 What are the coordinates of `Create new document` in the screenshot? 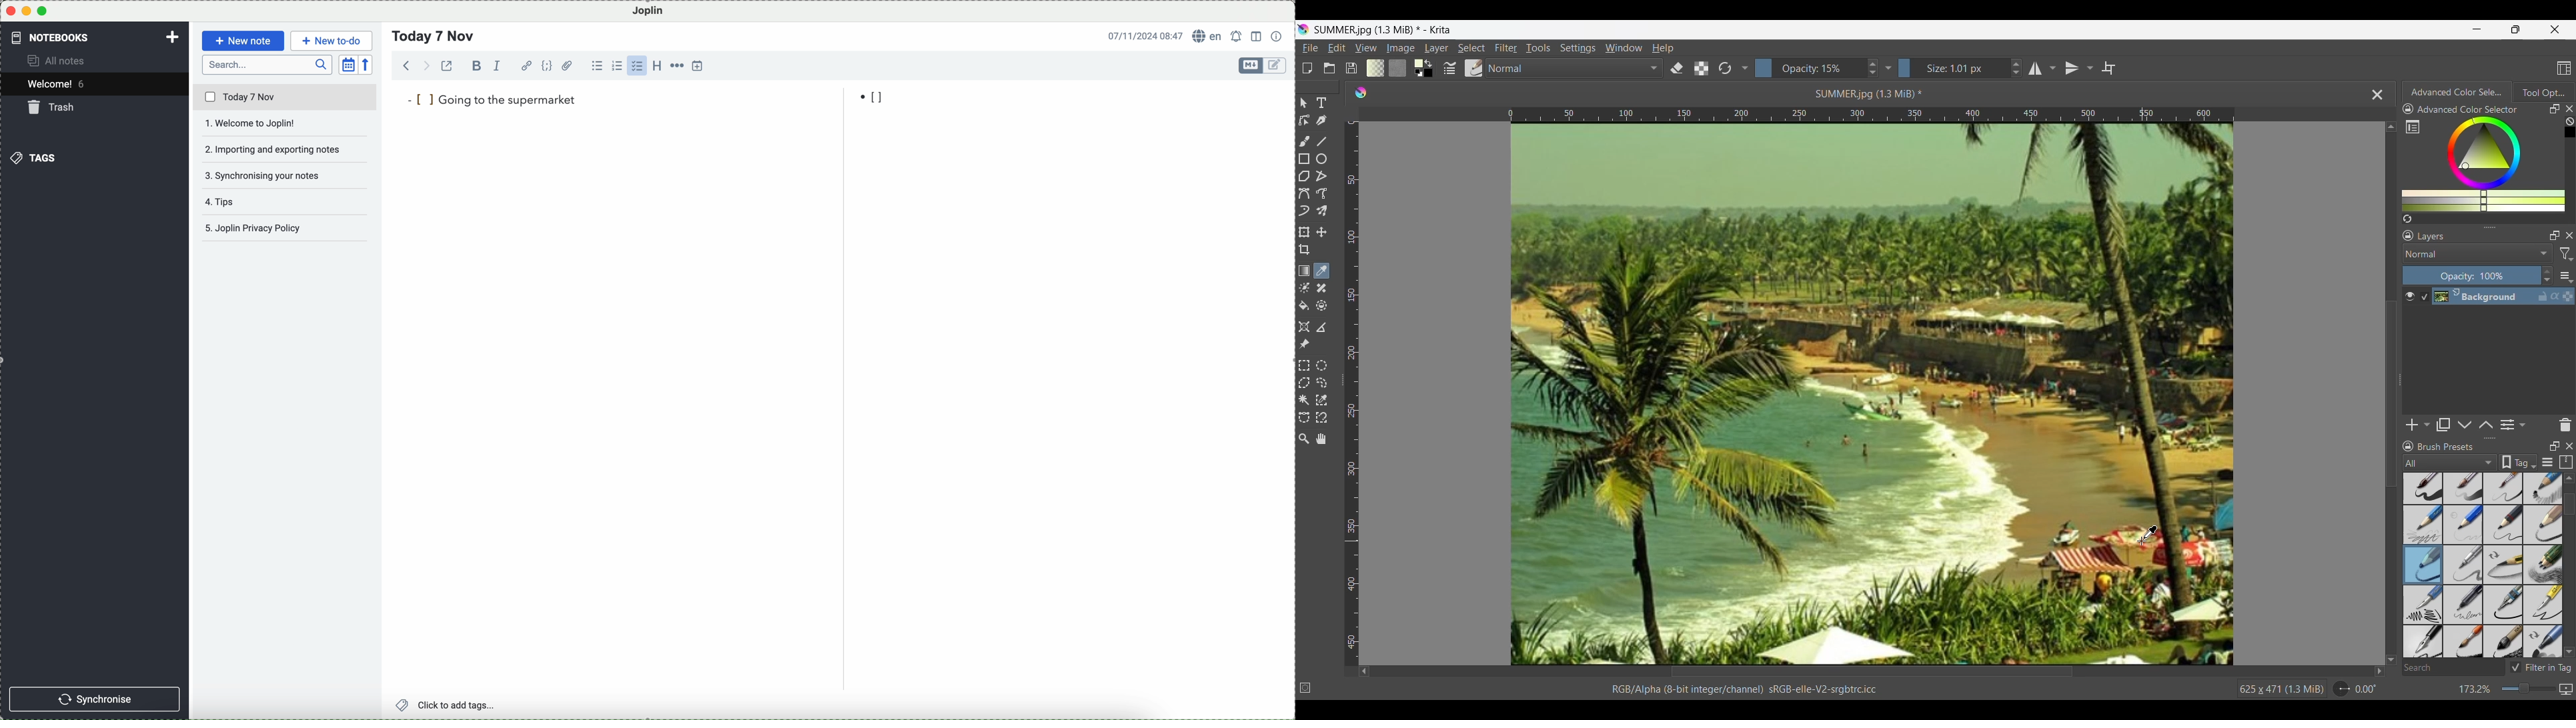 It's located at (1307, 69).